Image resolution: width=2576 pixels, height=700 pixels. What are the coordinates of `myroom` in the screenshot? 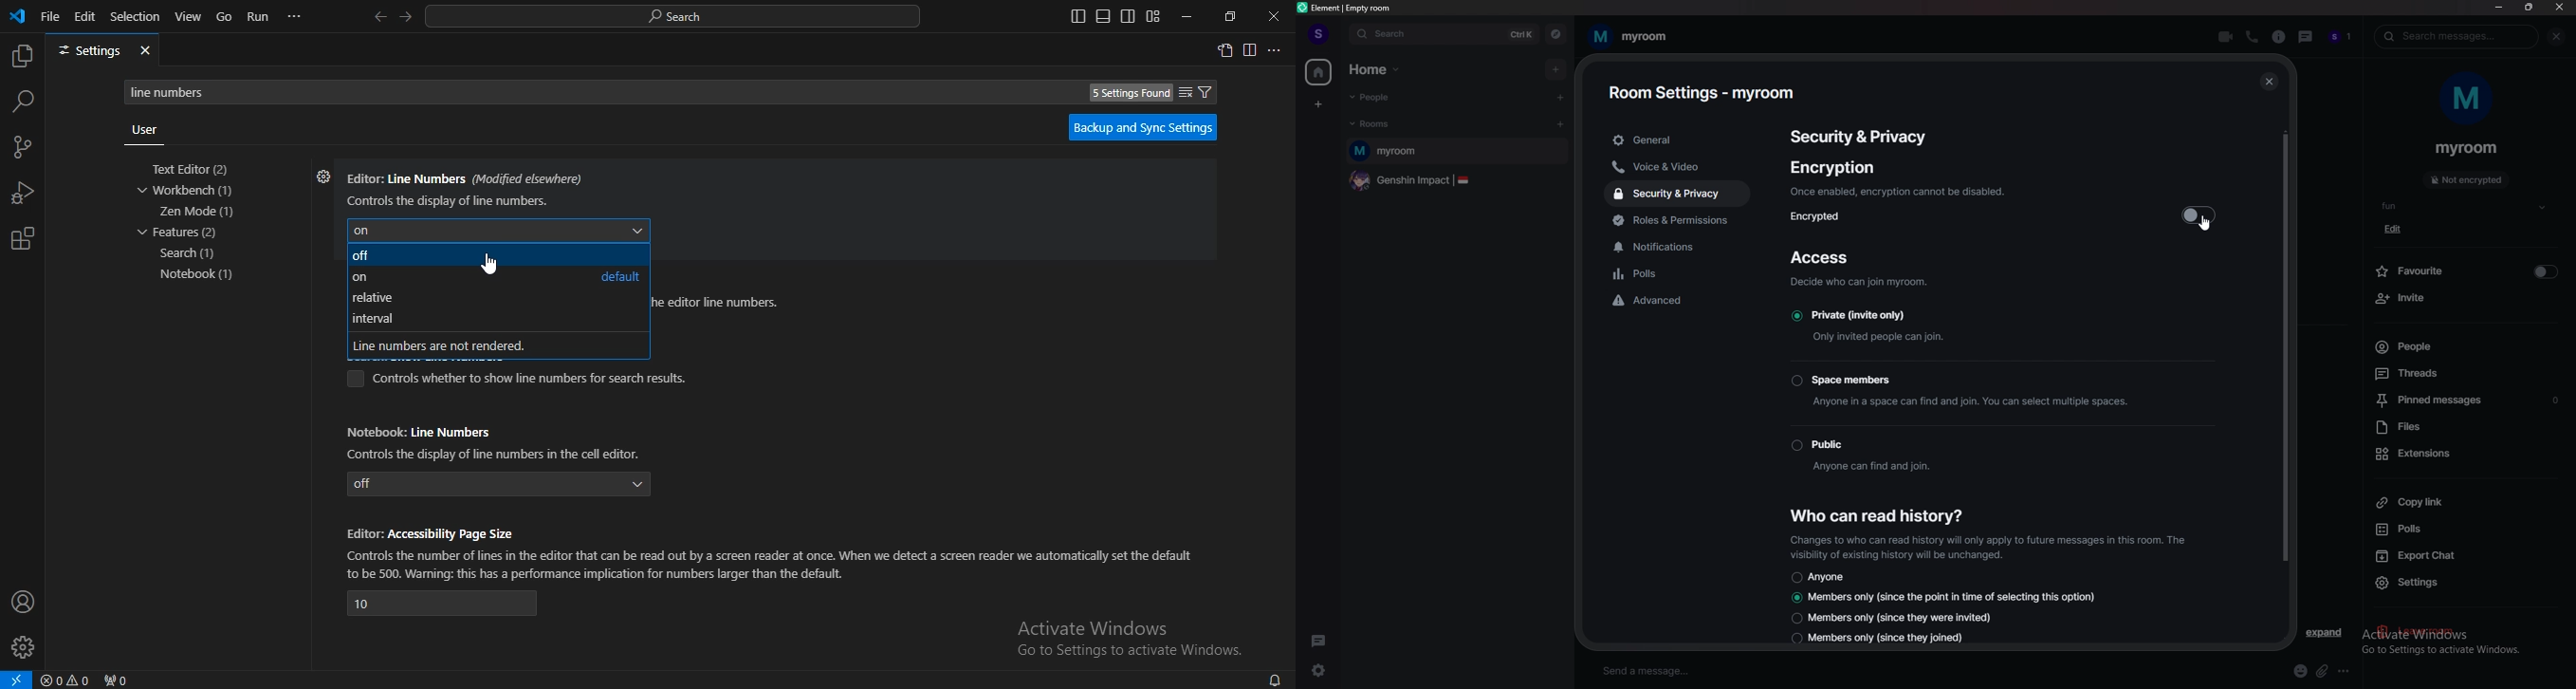 It's located at (1458, 152).